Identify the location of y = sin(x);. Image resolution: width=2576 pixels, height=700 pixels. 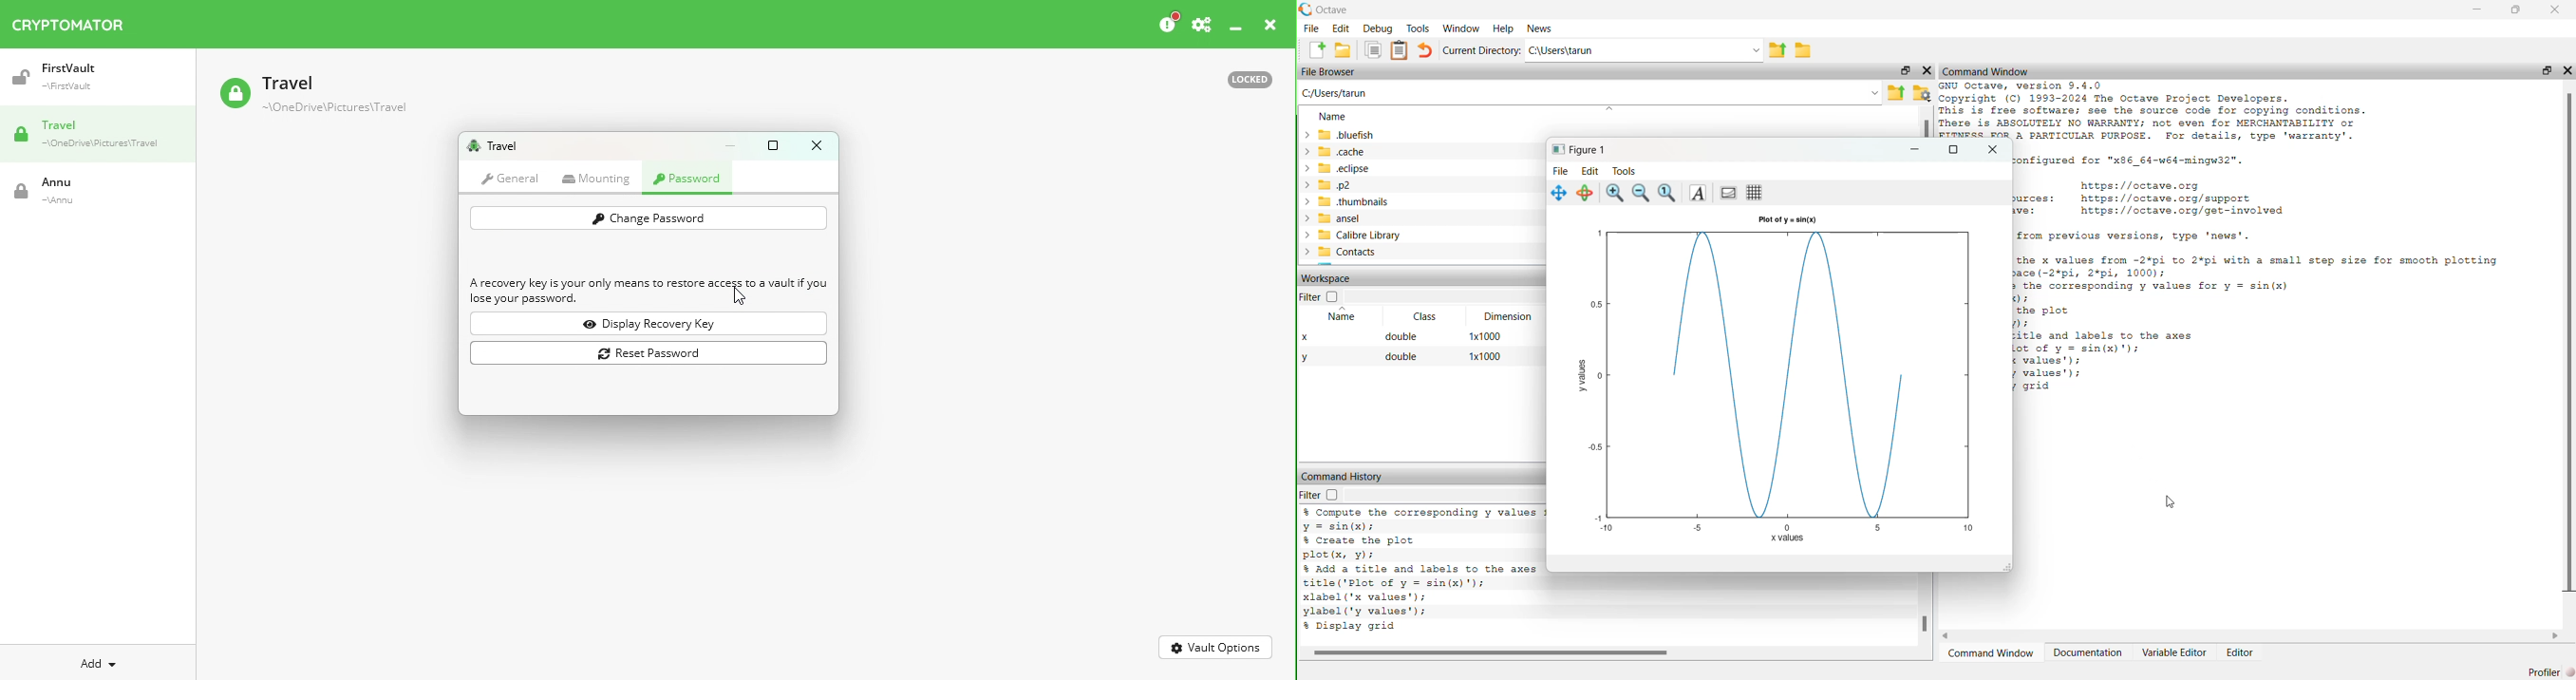
(1340, 527).